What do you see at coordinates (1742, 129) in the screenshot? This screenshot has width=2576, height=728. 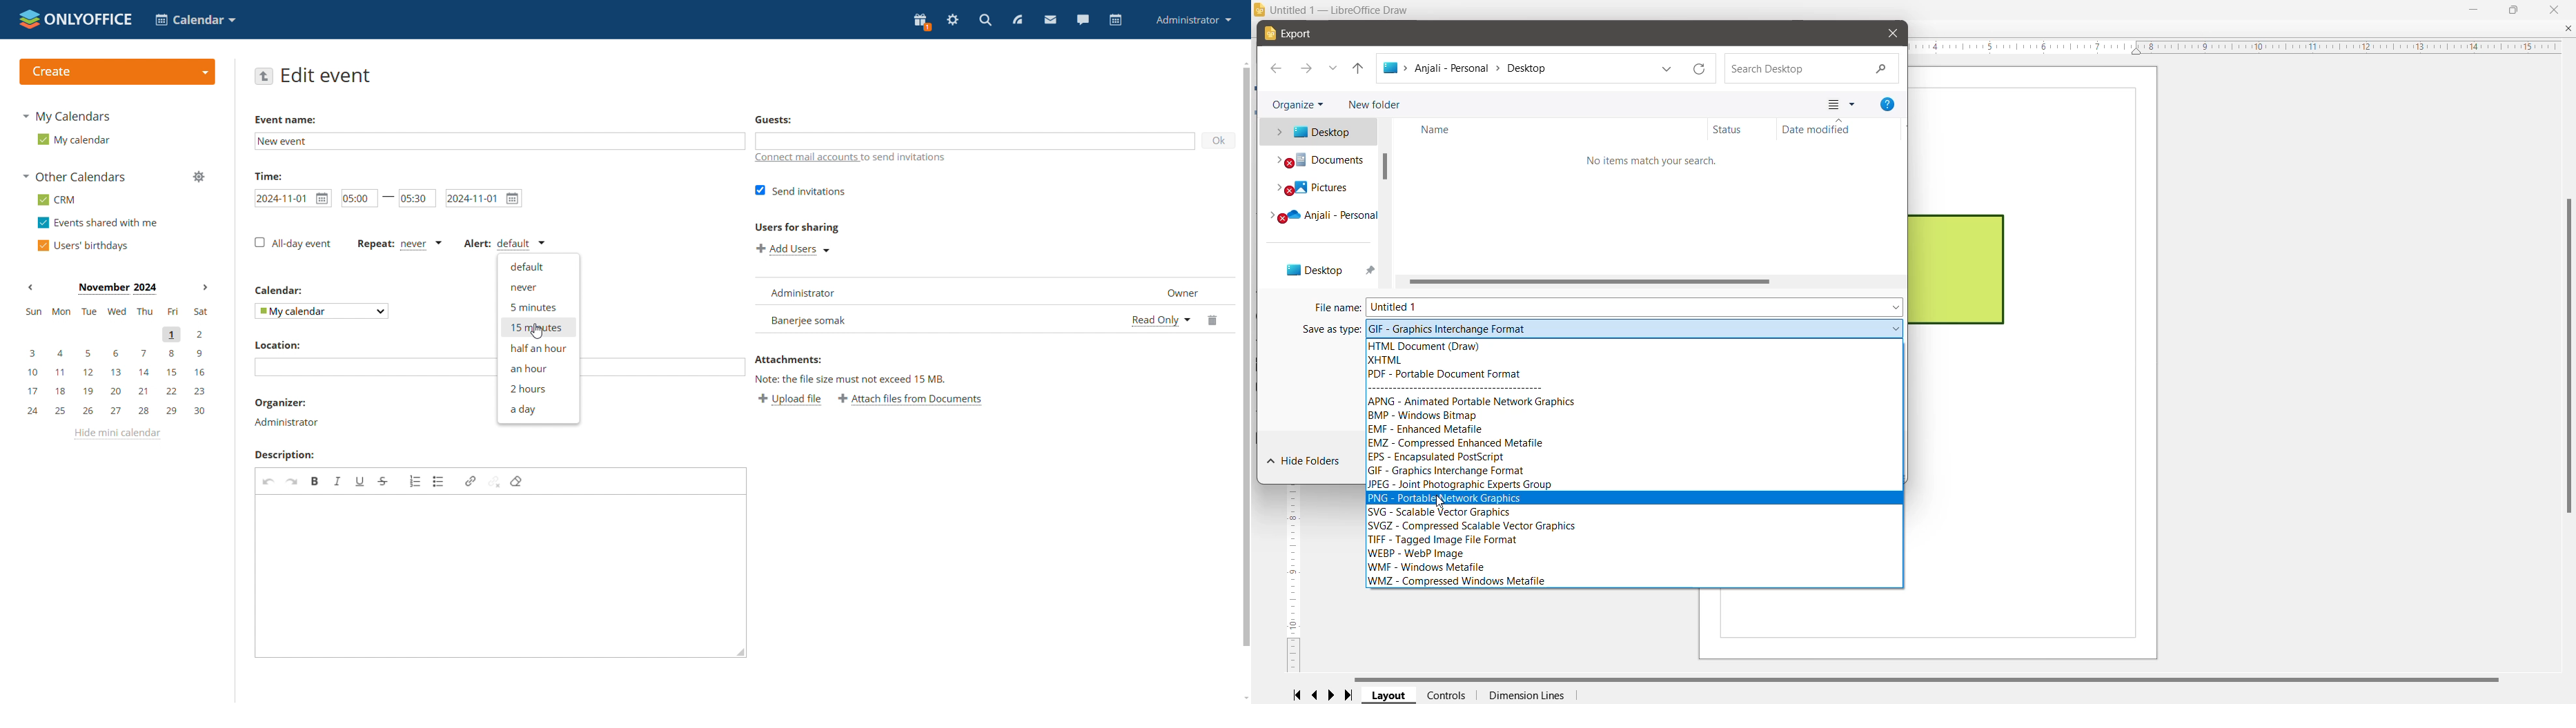 I see `Status` at bounding box center [1742, 129].